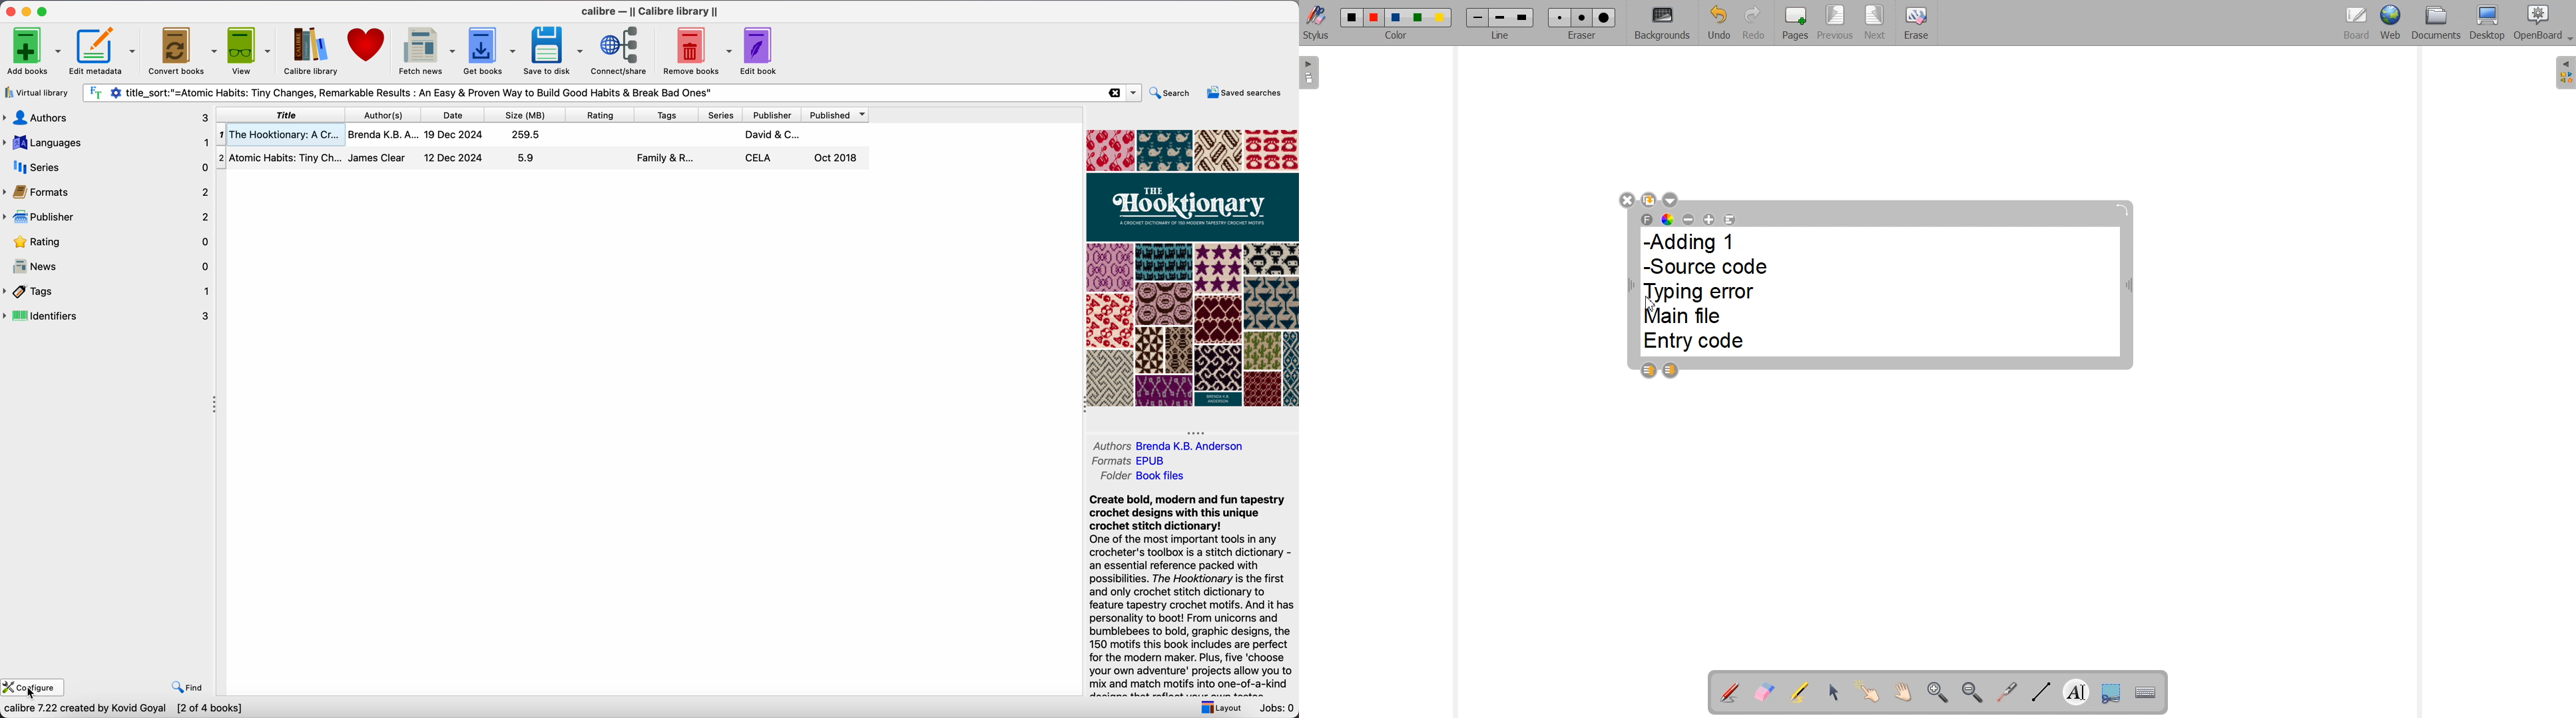  Describe the element at coordinates (1672, 200) in the screenshot. I see `Drop down box` at that location.